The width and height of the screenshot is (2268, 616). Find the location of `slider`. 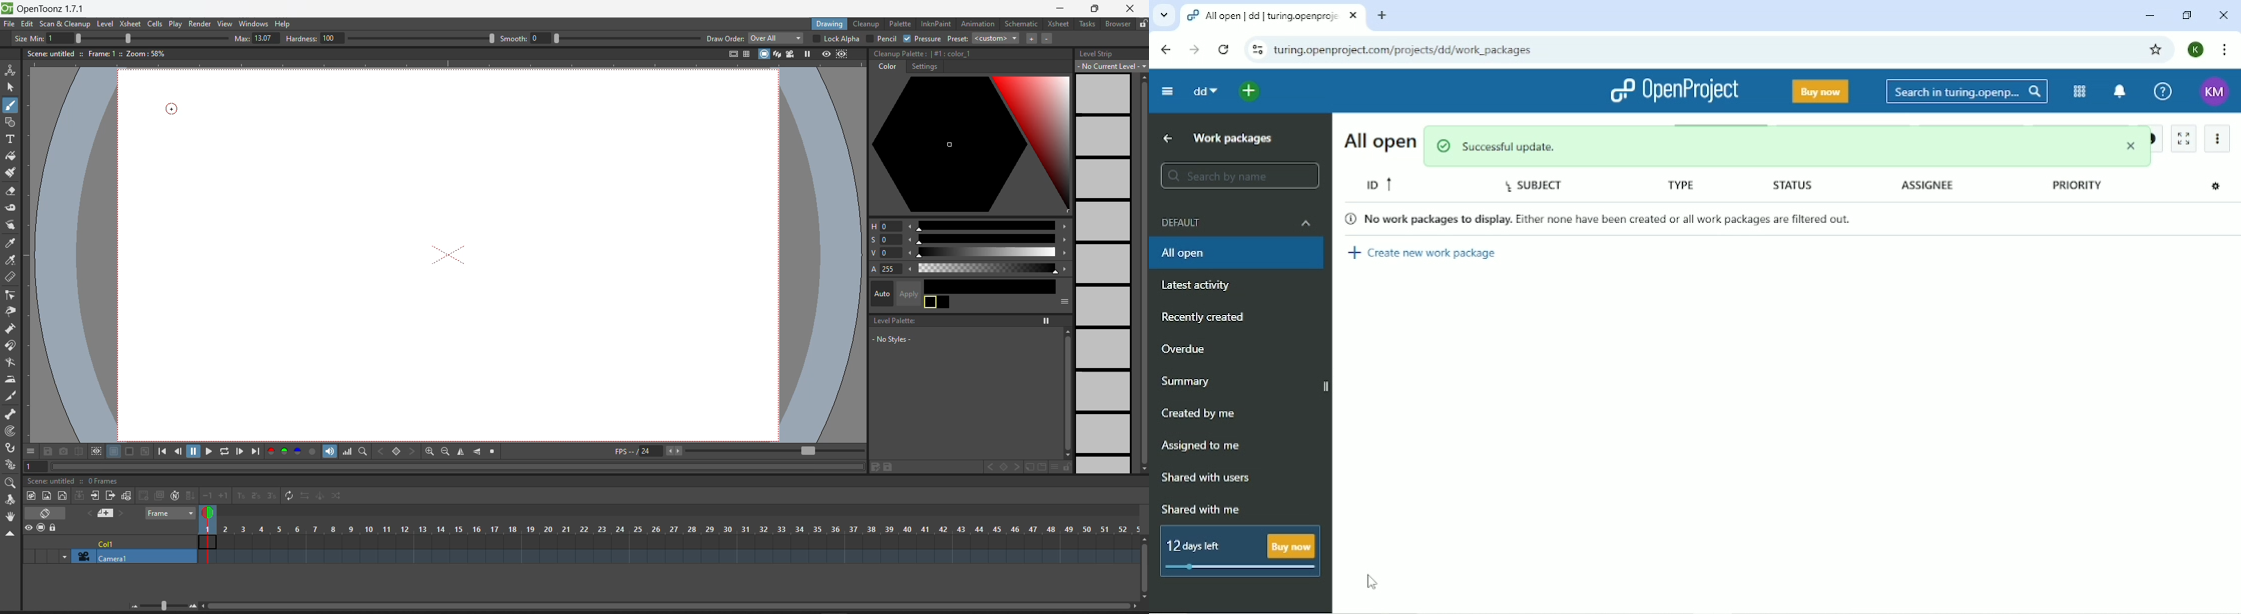

slider is located at coordinates (987, 226).